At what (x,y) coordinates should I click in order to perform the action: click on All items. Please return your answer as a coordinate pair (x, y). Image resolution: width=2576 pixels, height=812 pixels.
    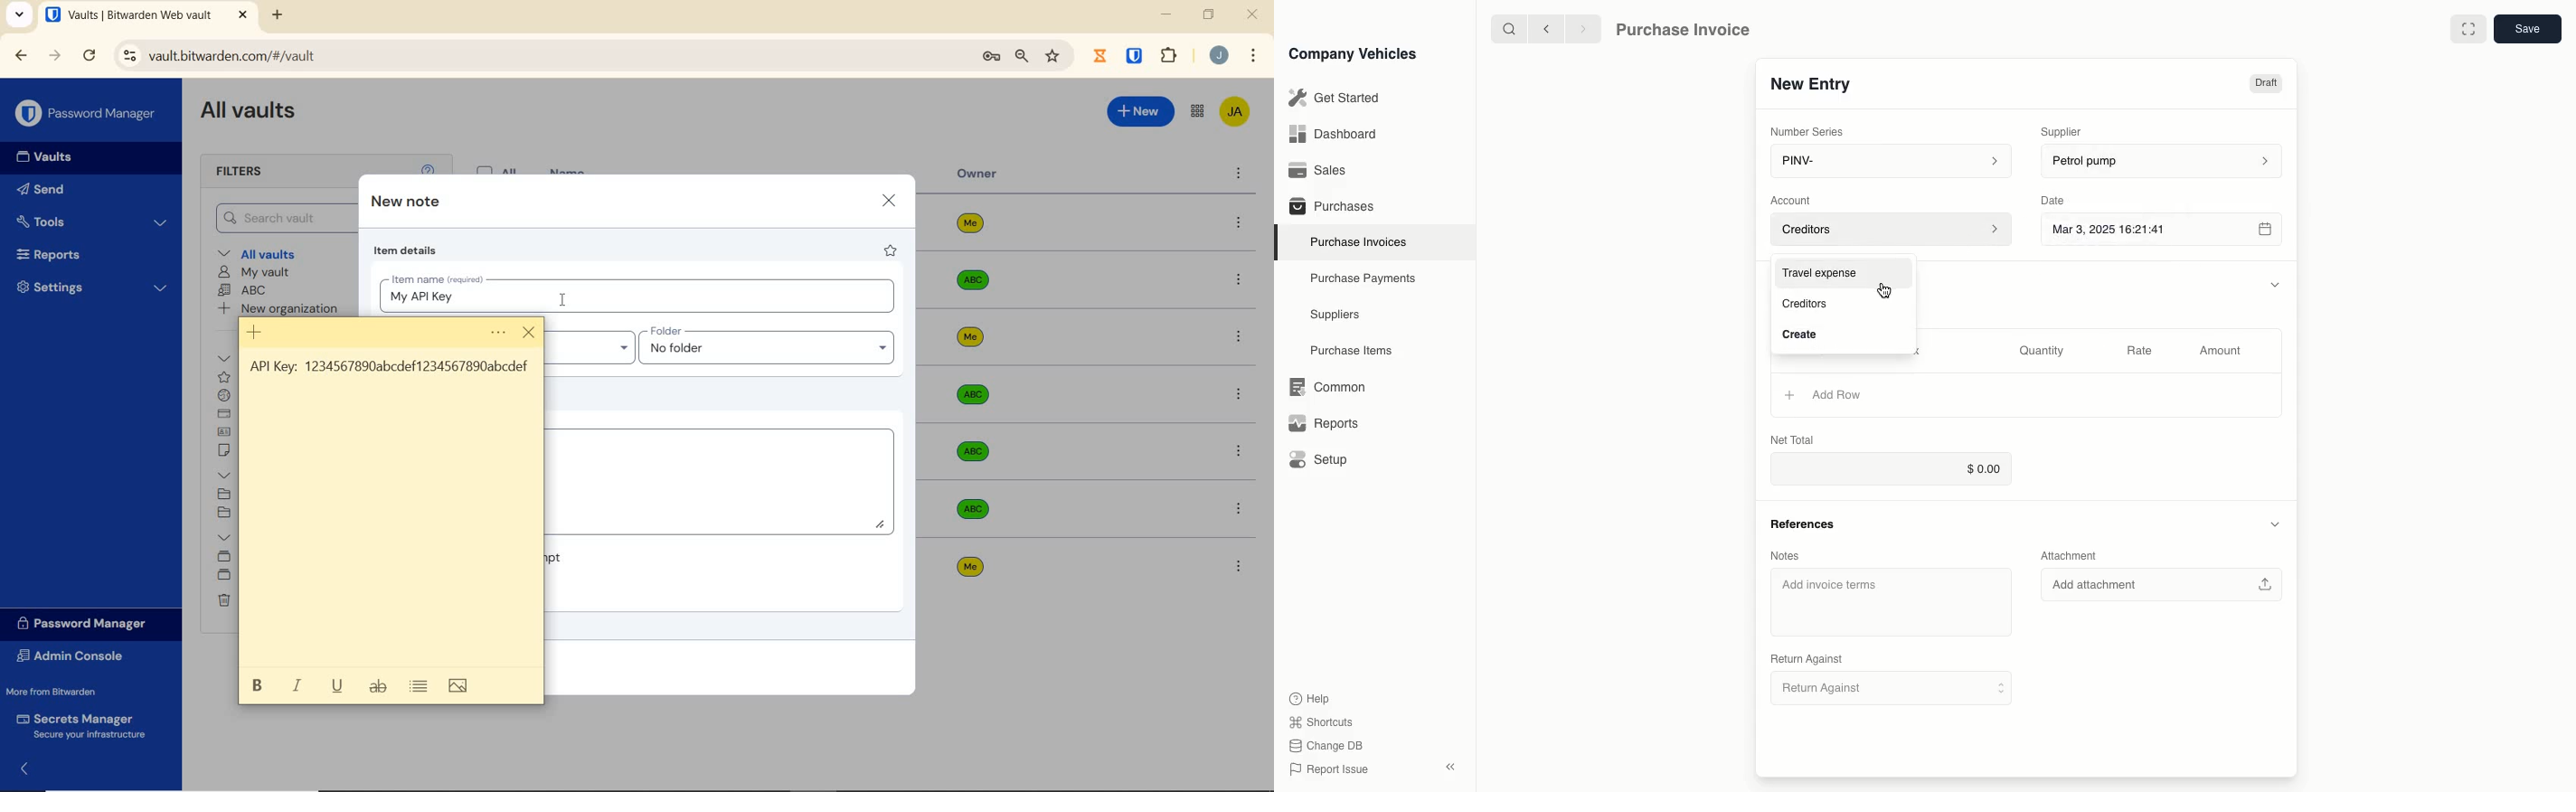
    Looking at the image, I should click on (226, 360).